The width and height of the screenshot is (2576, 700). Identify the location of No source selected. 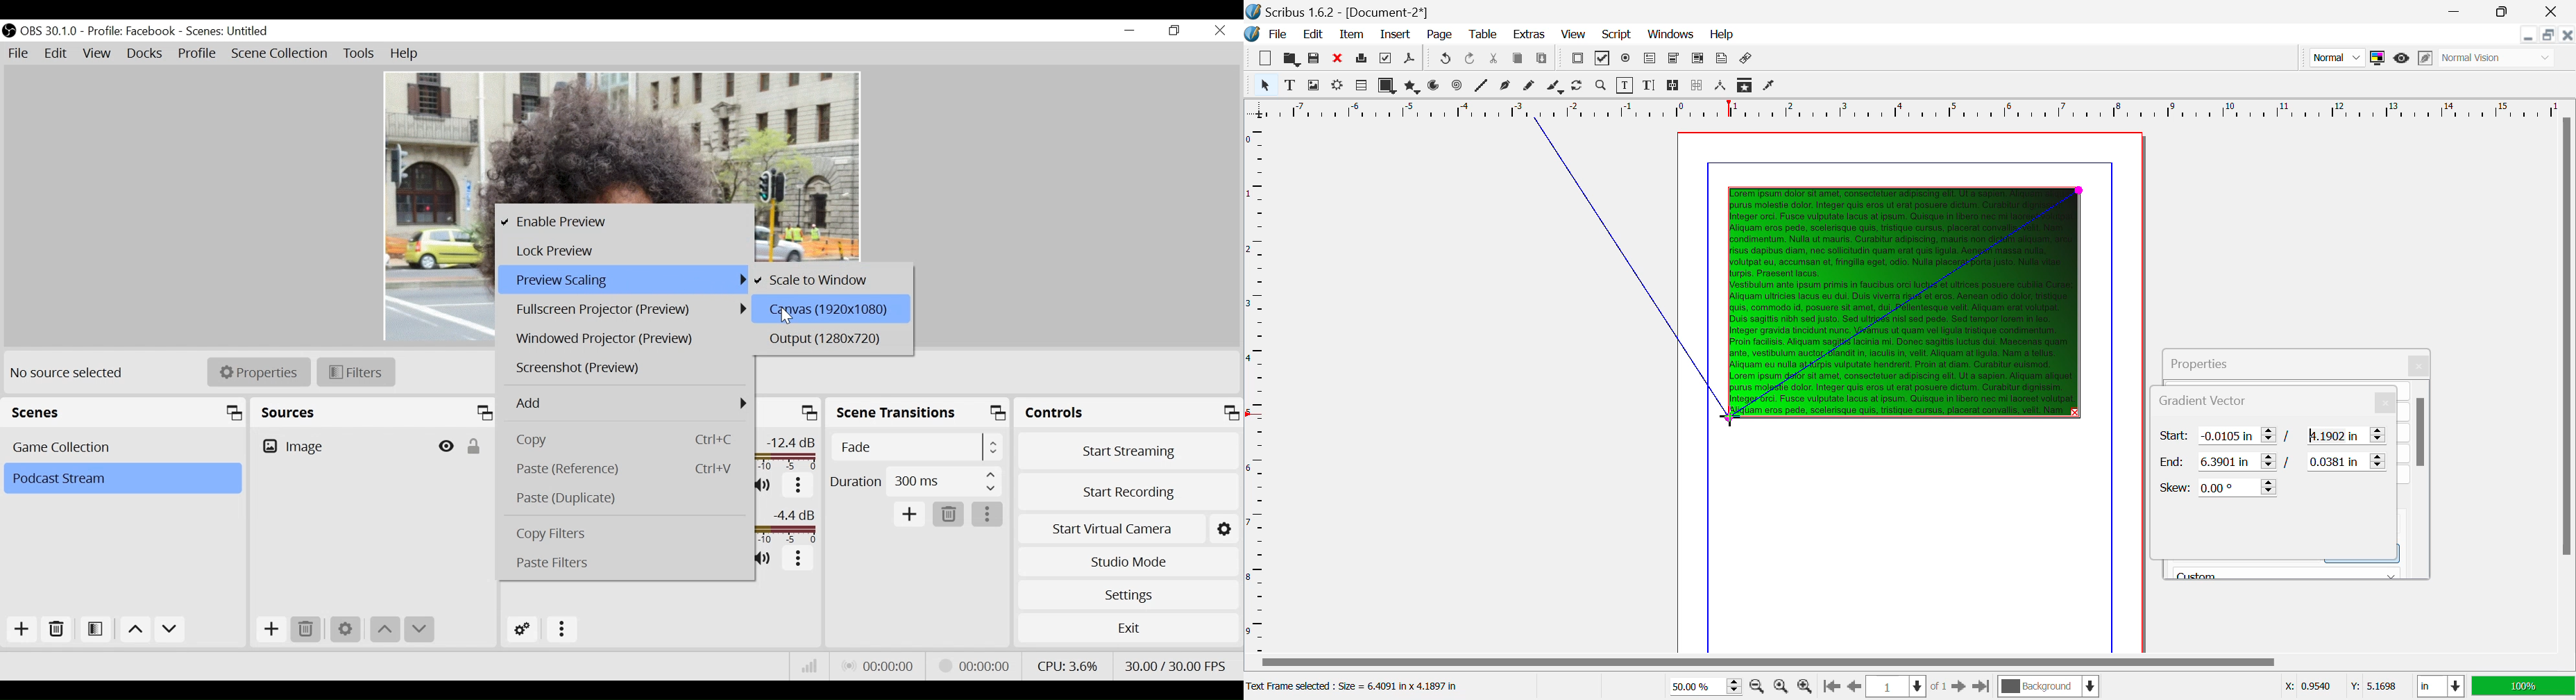
(68, 373).